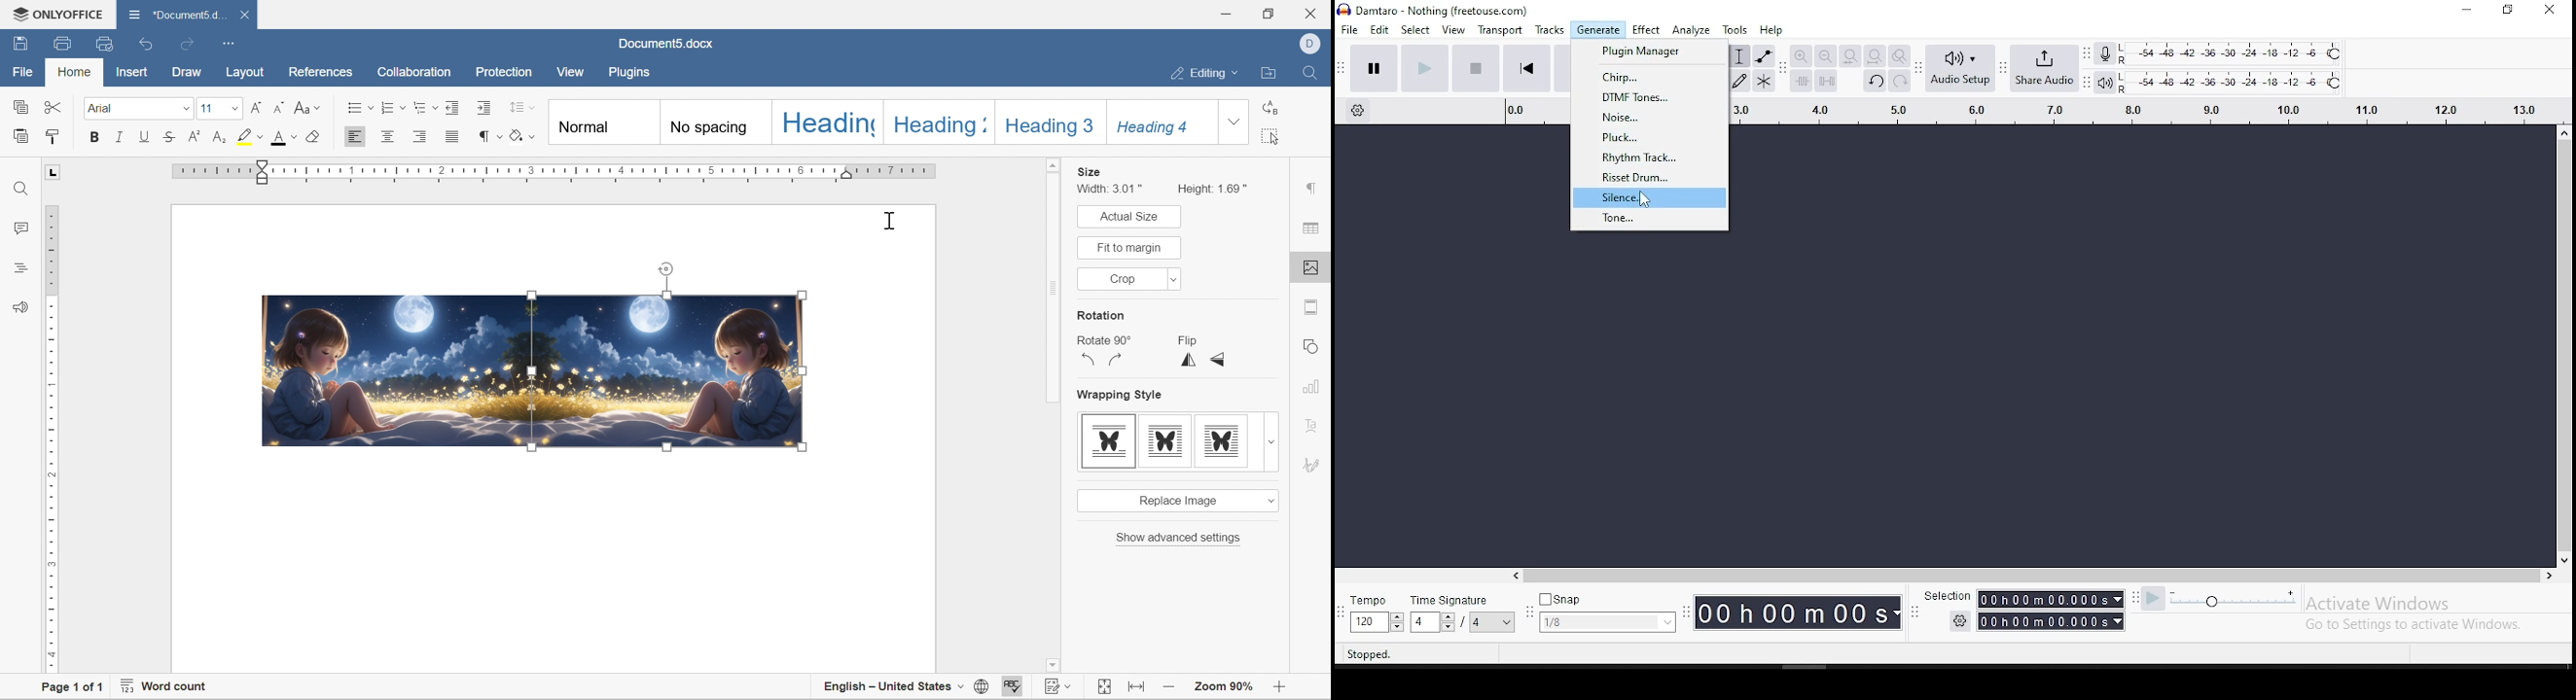 The height and width of the screenshot is (700, 2576). Describe the element at coordinates (1314, 229) in the screenshot. I see `table settings` at that location.